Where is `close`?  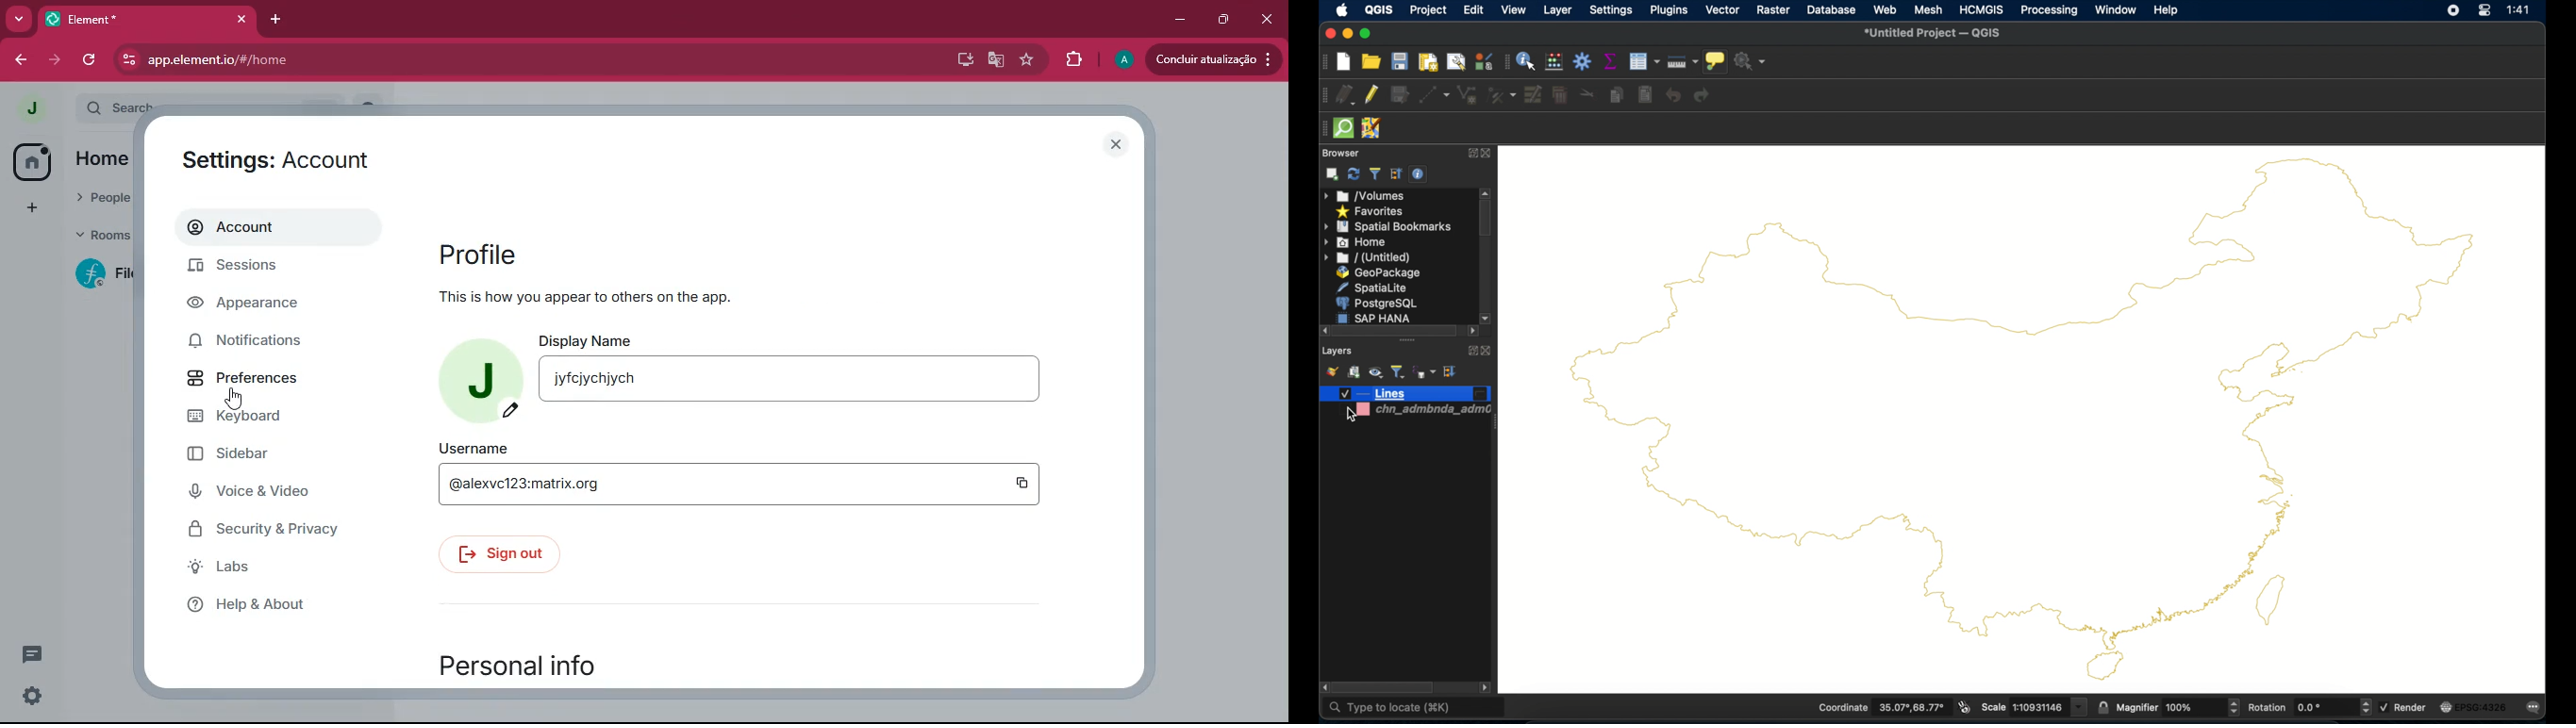
close is located at coordinates (1486, 154).